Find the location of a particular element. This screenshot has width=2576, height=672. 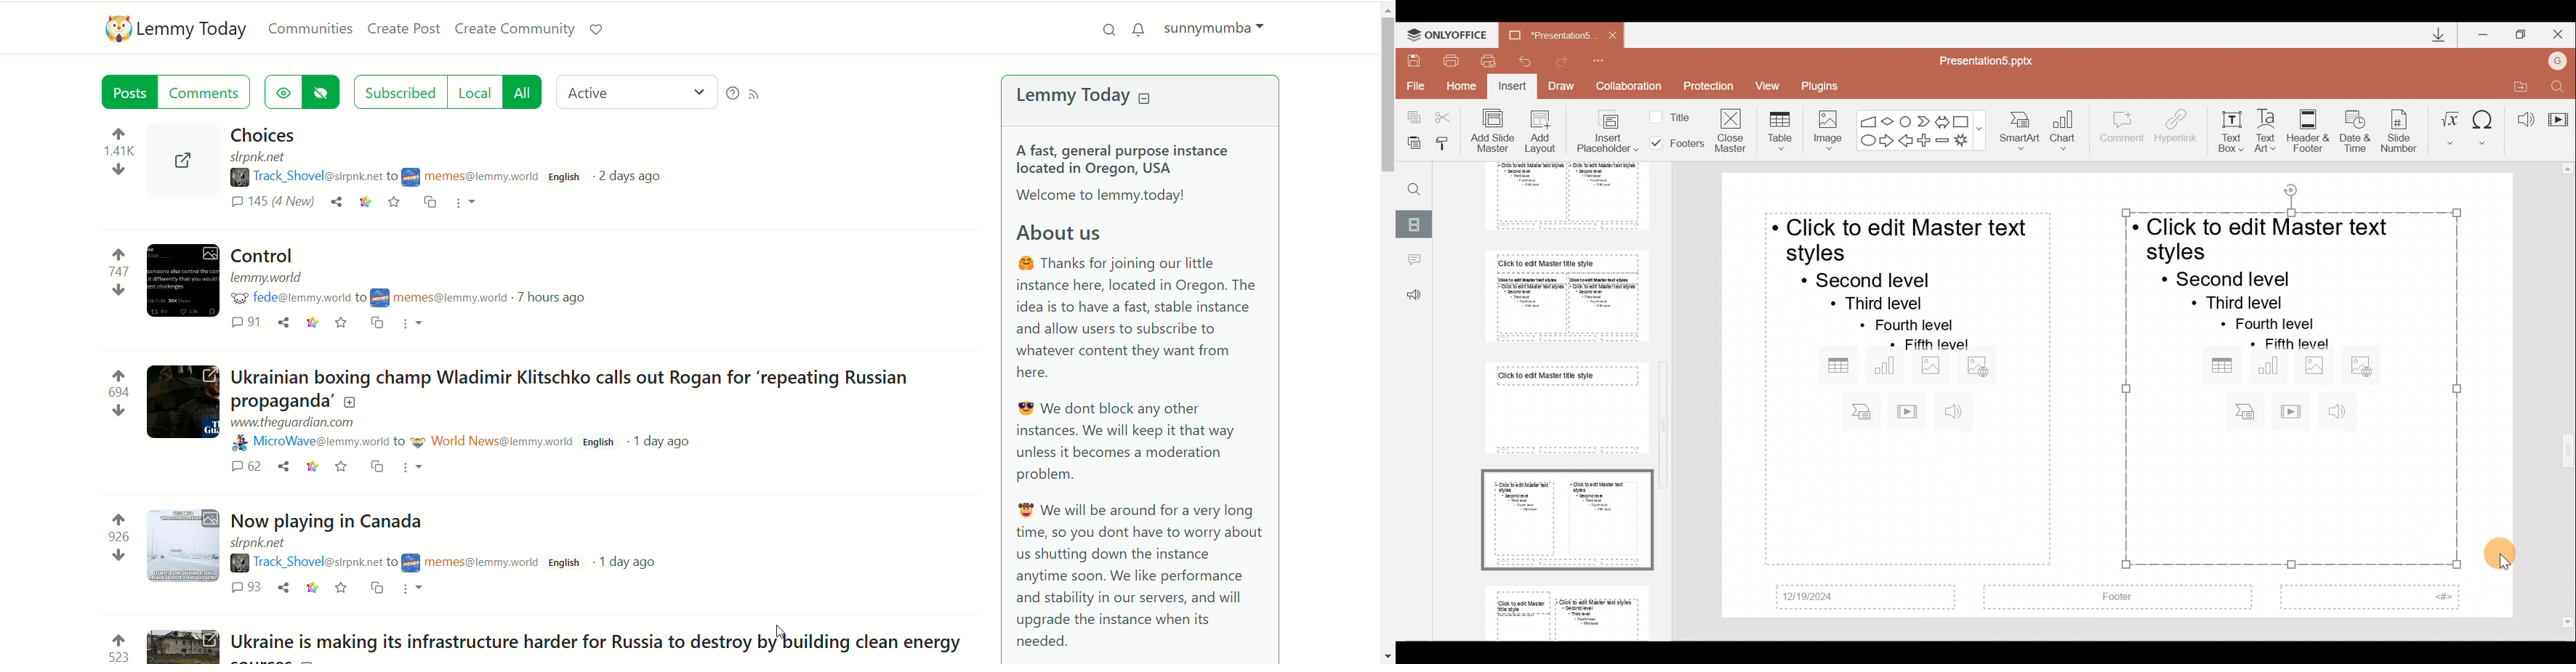

Hyperlink is located at coordinates (2177, 128).